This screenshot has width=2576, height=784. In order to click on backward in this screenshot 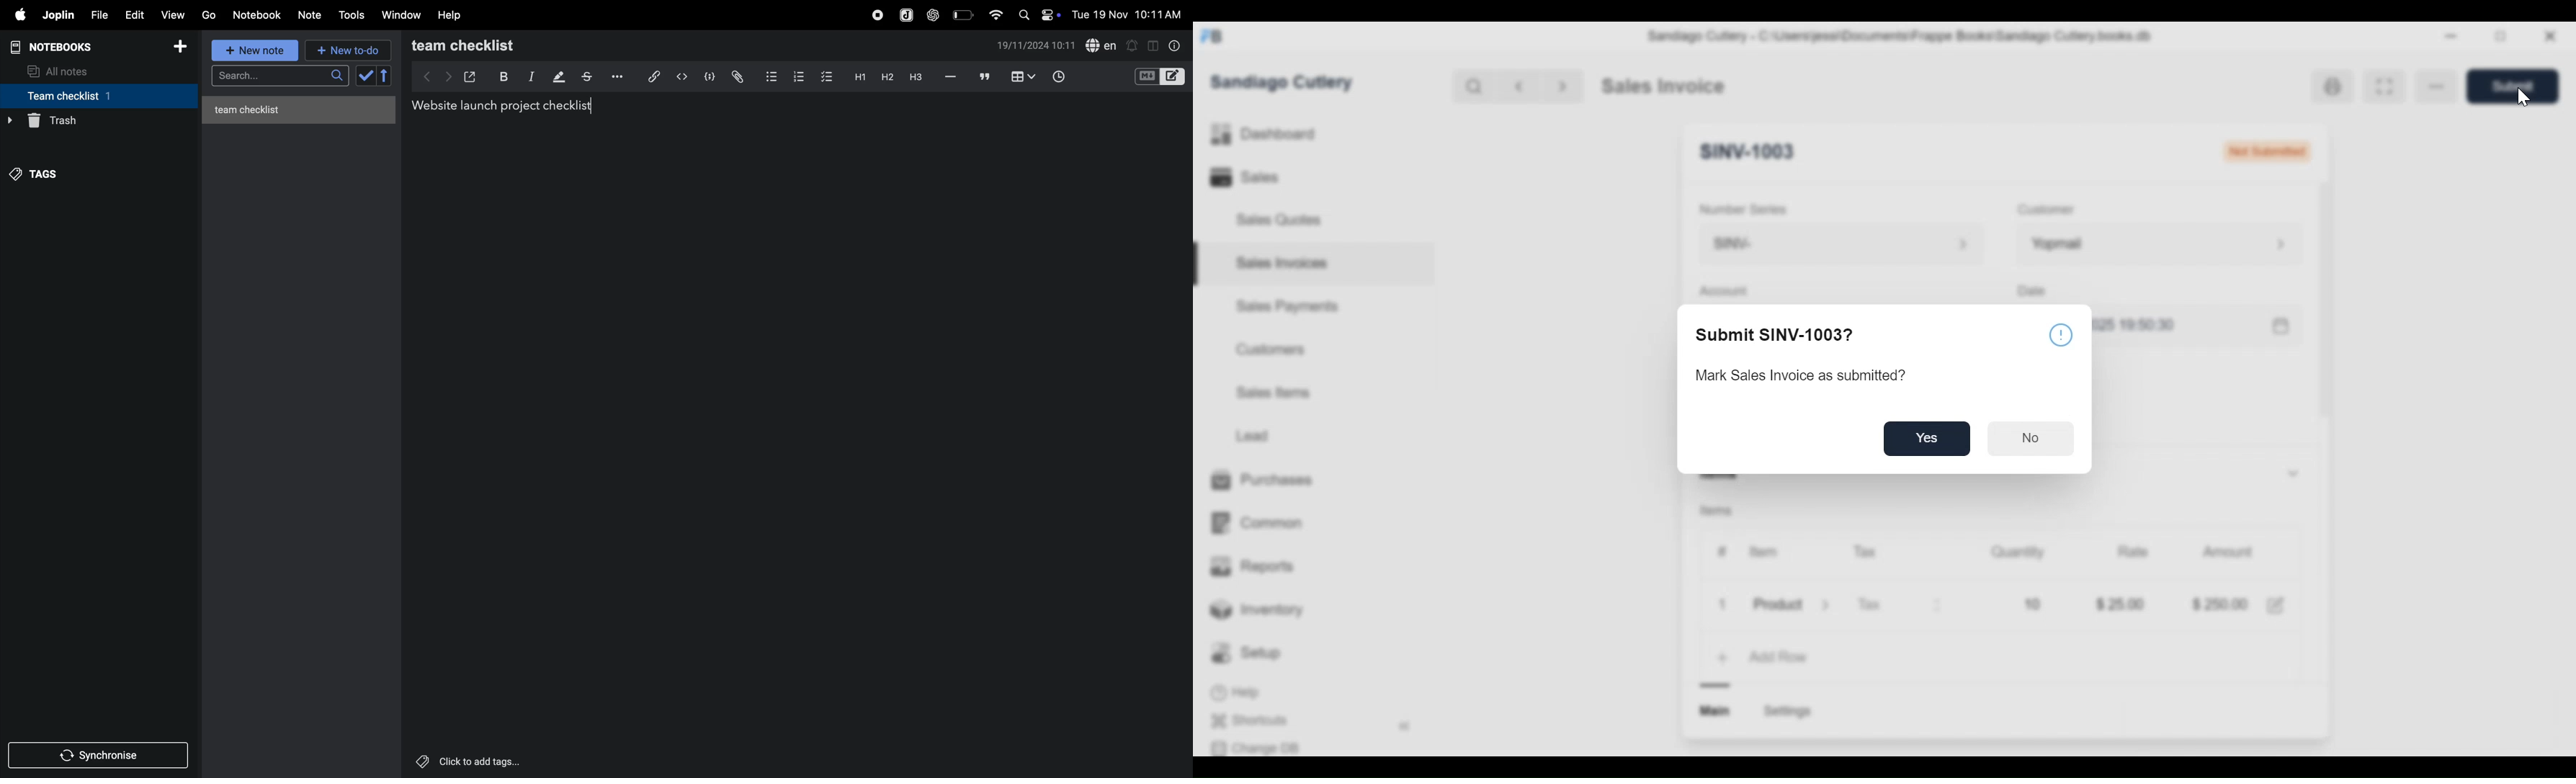, I will do `click(422, 76)`.